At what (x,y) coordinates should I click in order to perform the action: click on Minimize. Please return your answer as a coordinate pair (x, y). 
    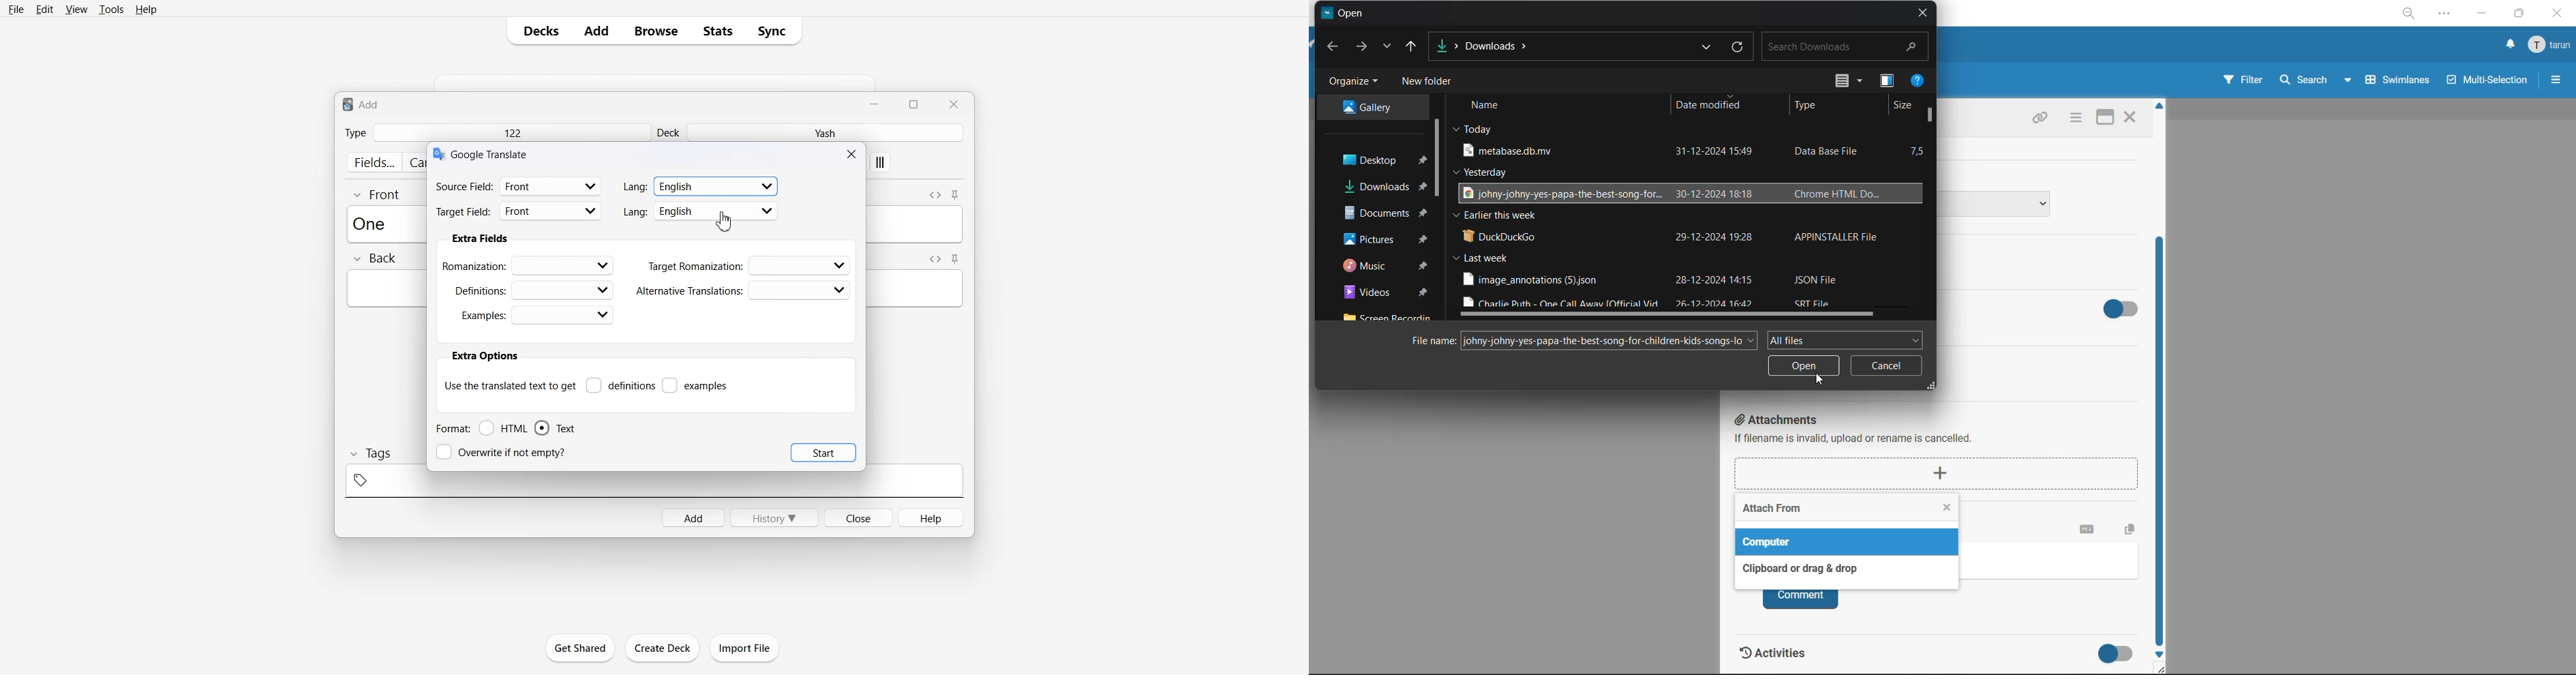
    Looking at the image, I should click on (876, 103).